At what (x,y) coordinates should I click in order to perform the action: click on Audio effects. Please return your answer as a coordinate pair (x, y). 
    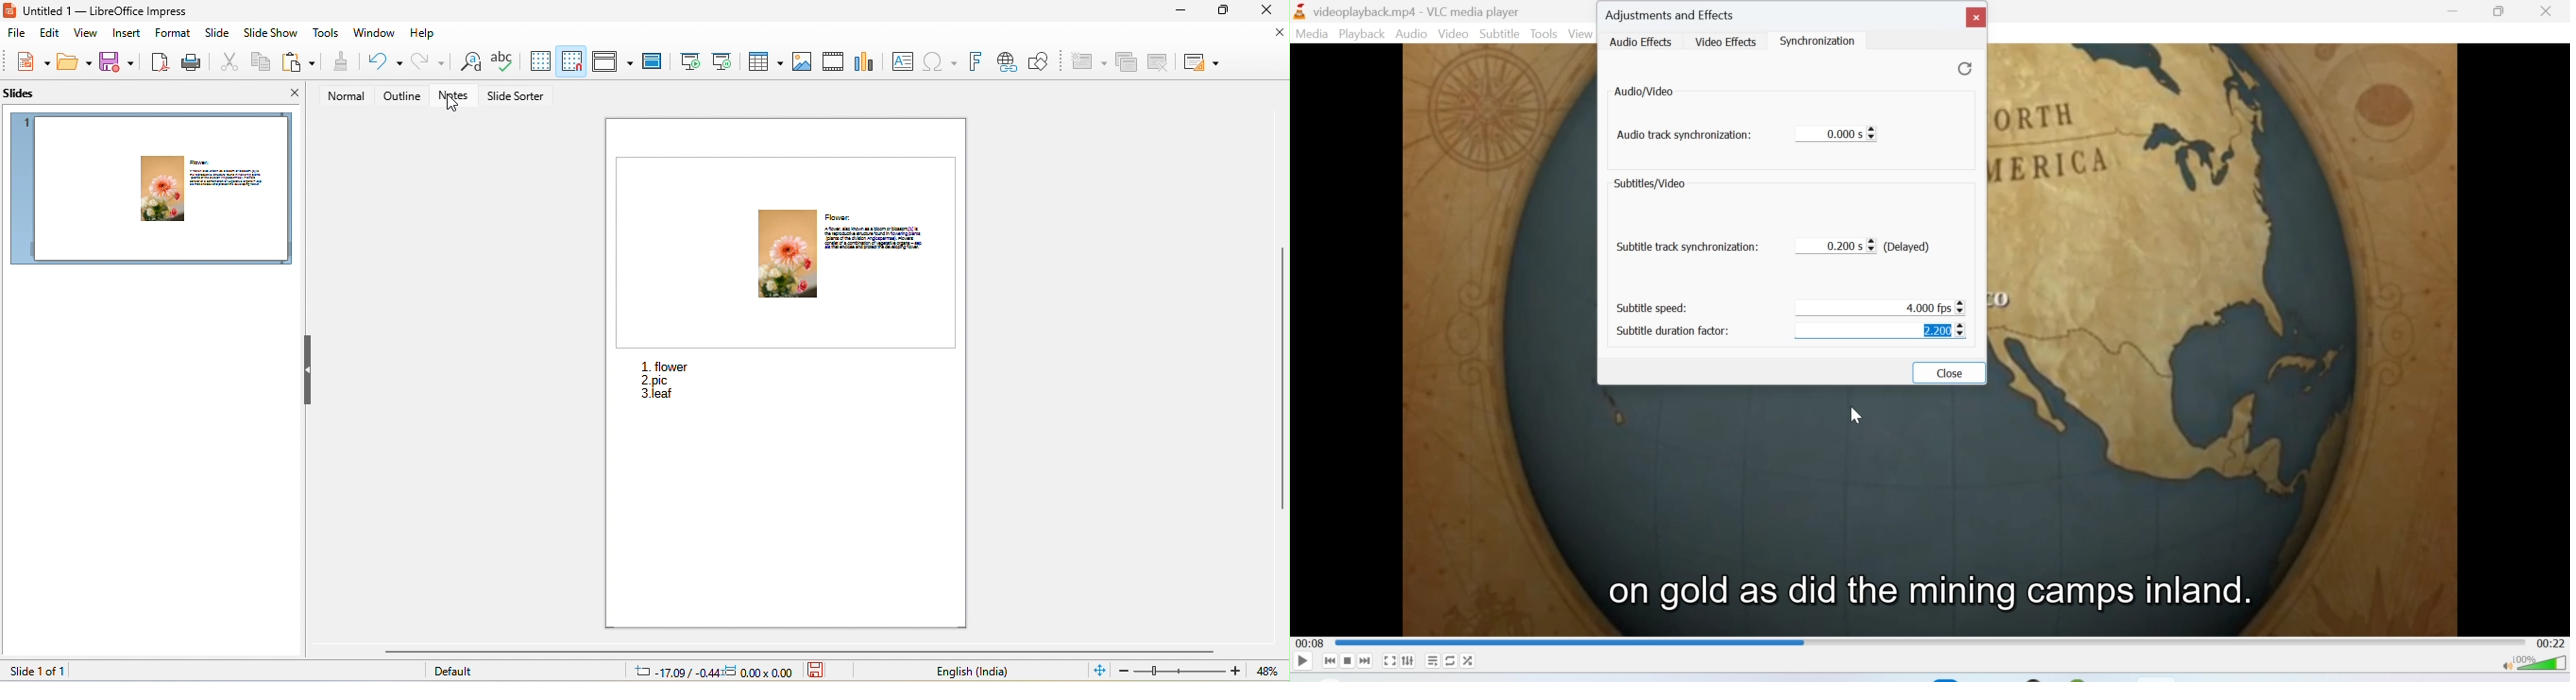
    Looking at the image, I should click on (1643, 42).